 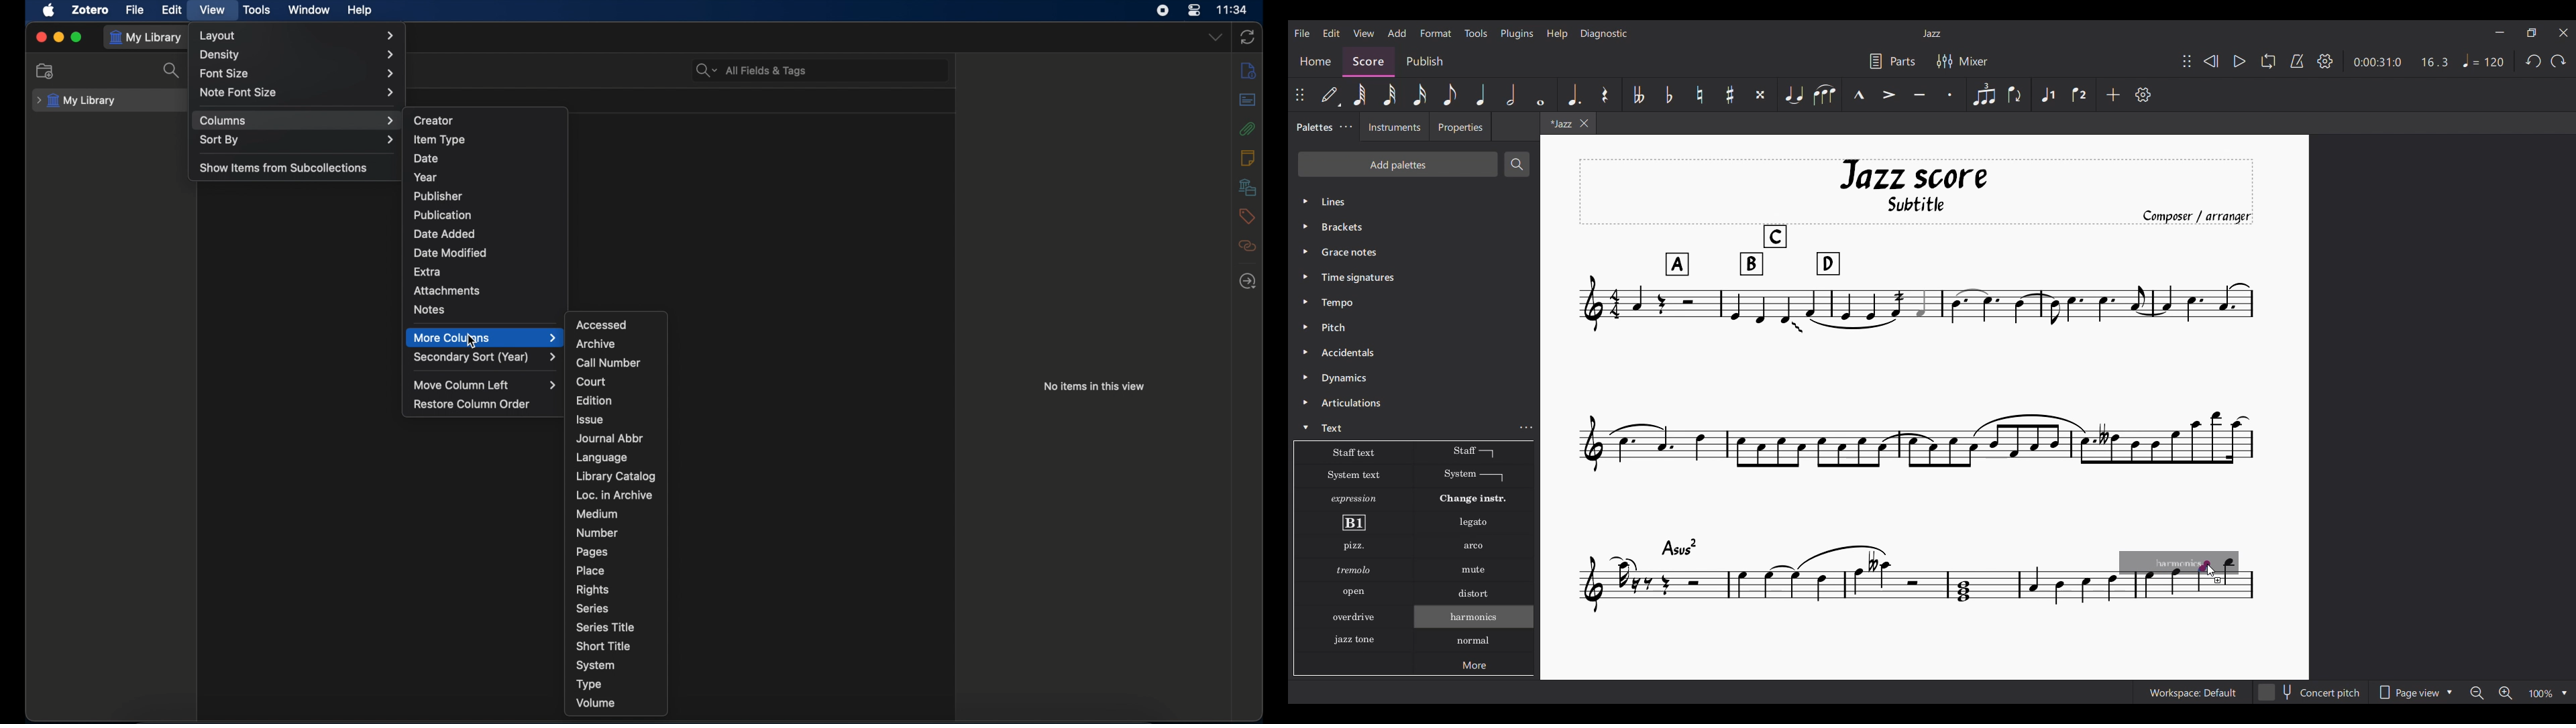 What do you see at coordinates (604, 627) in the screenshot?
I see `series title` at bounding box center [604, 627].